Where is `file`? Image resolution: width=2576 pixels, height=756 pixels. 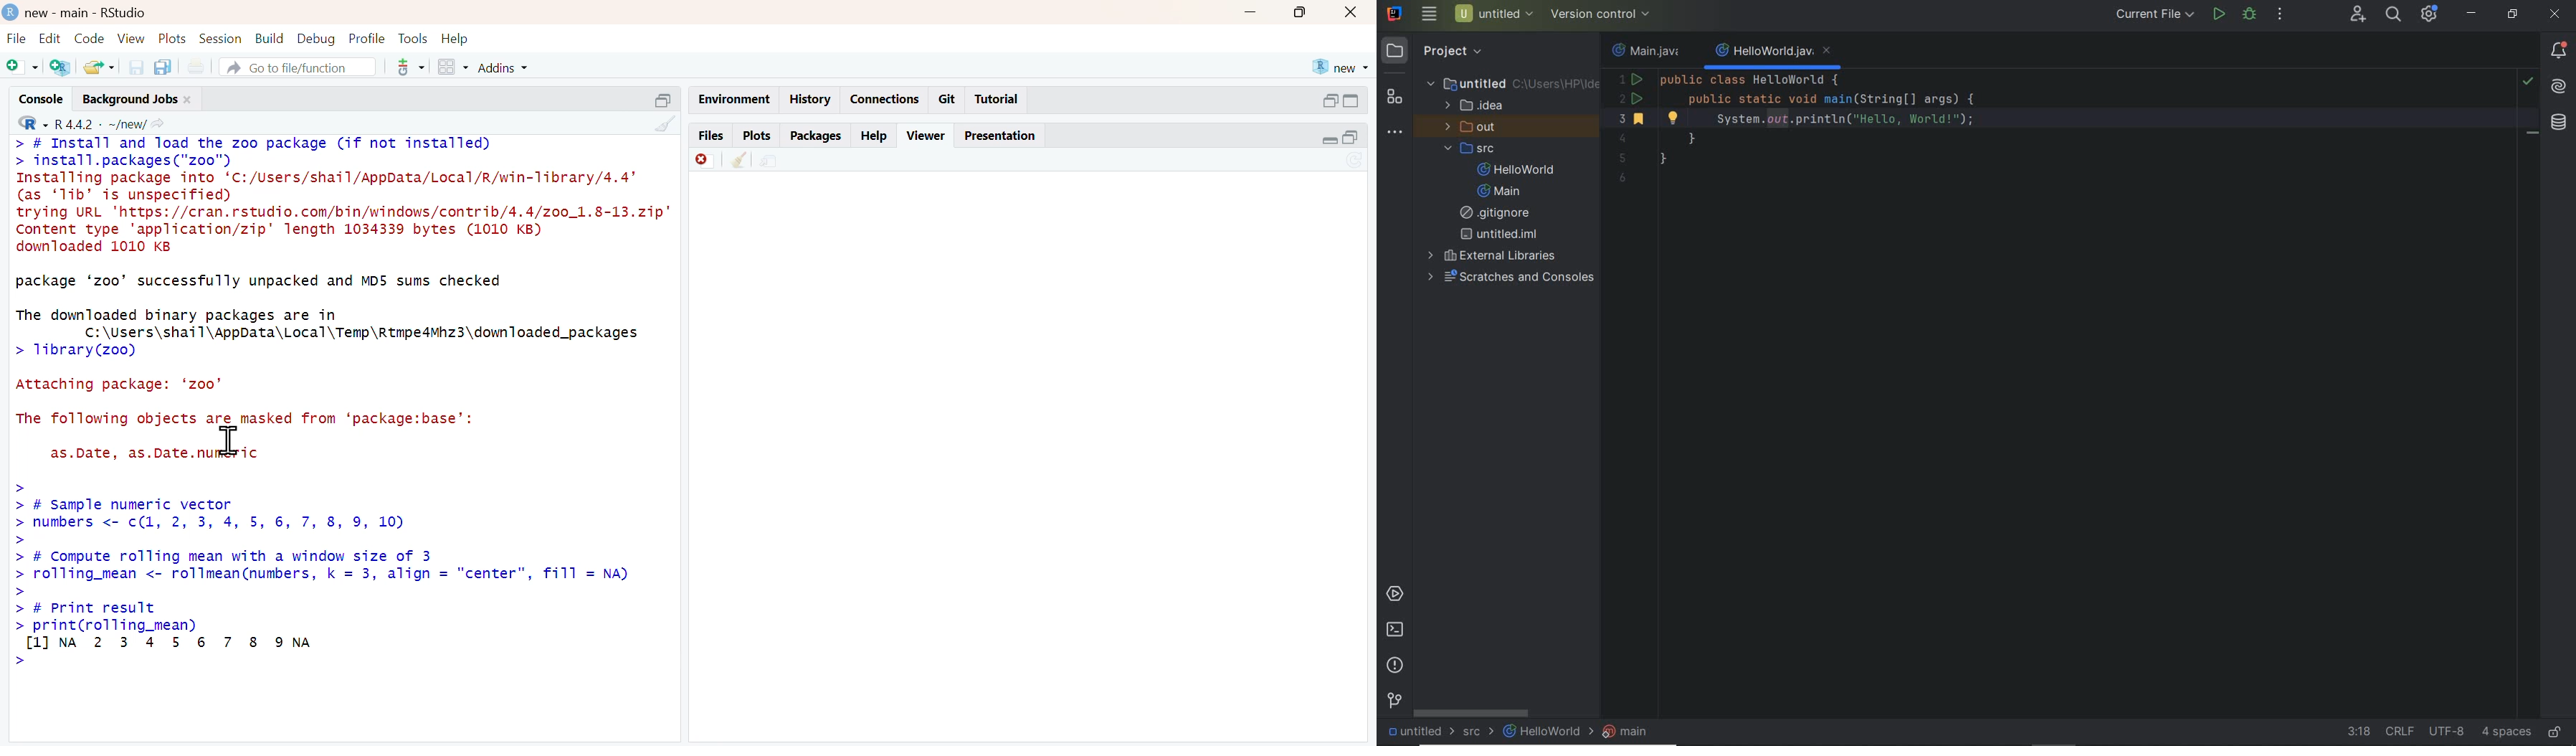 file is located at coordinates (16, 38).